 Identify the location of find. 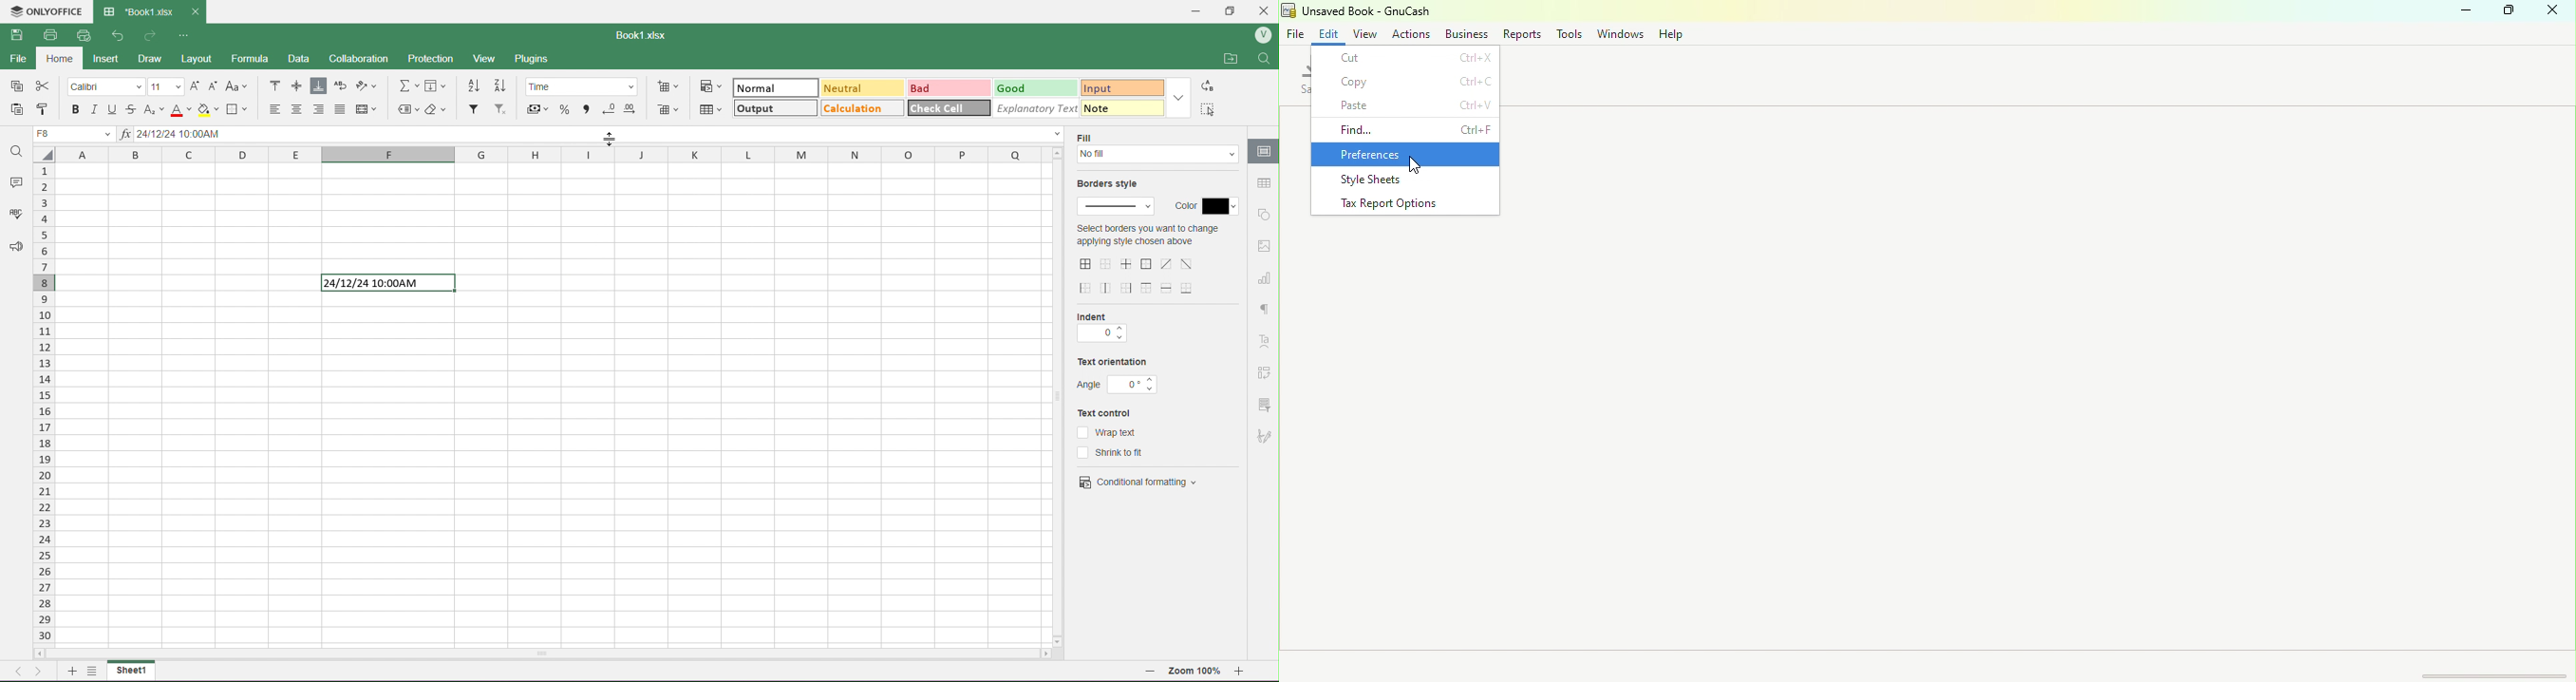
(1268, 58).